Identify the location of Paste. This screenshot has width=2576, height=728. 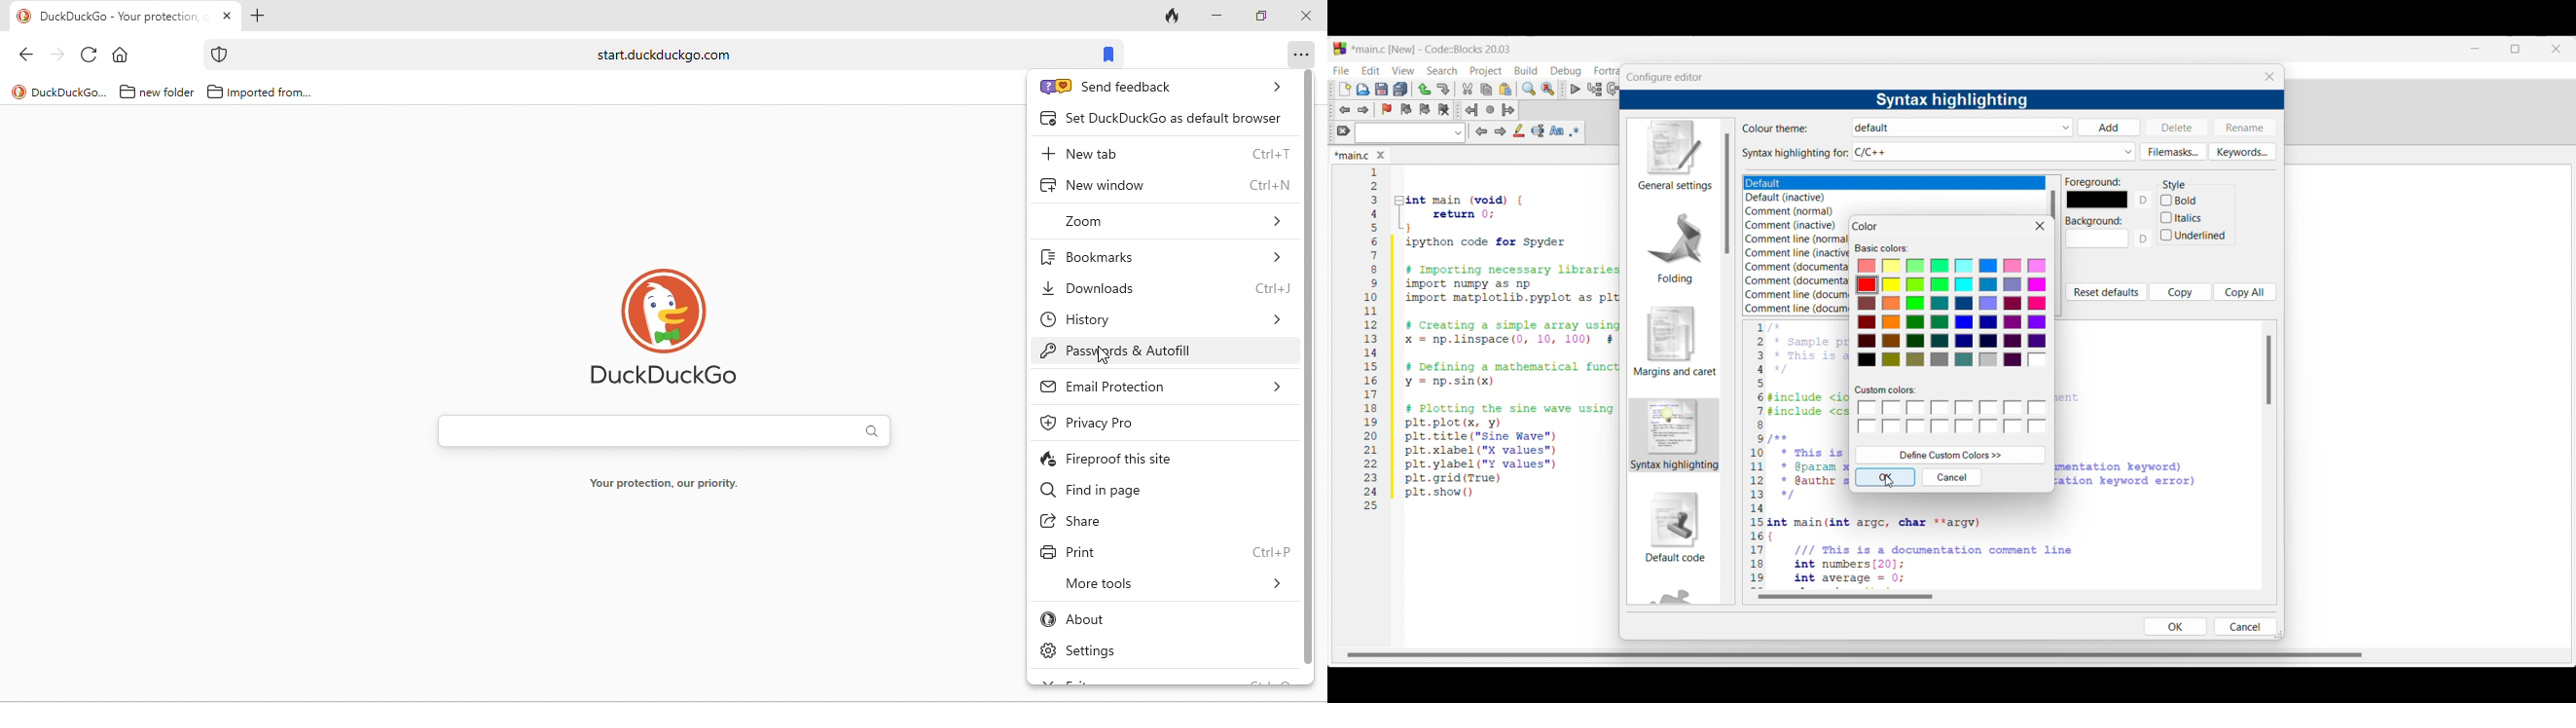
(1506, 89).